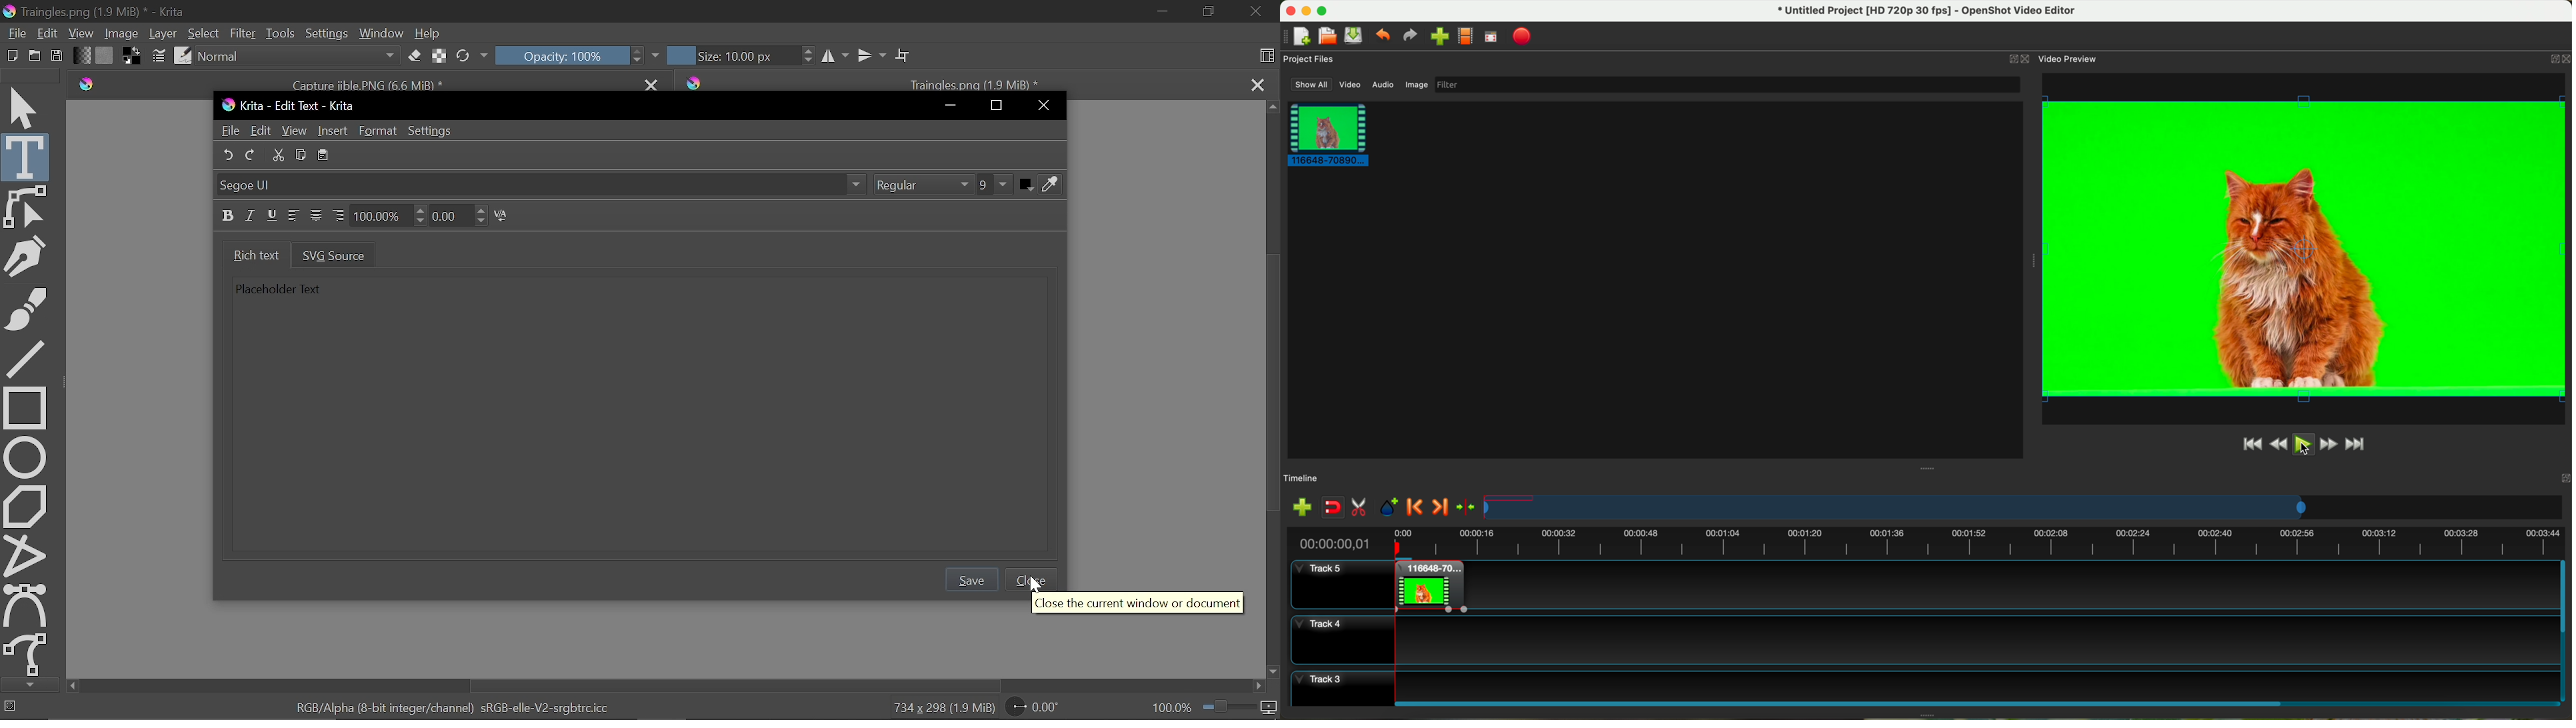 The width and height of the screenshot is (2576, 728). Describe the element at coordinates (252, 215) in the screenshot. I see `Italic` at that location.